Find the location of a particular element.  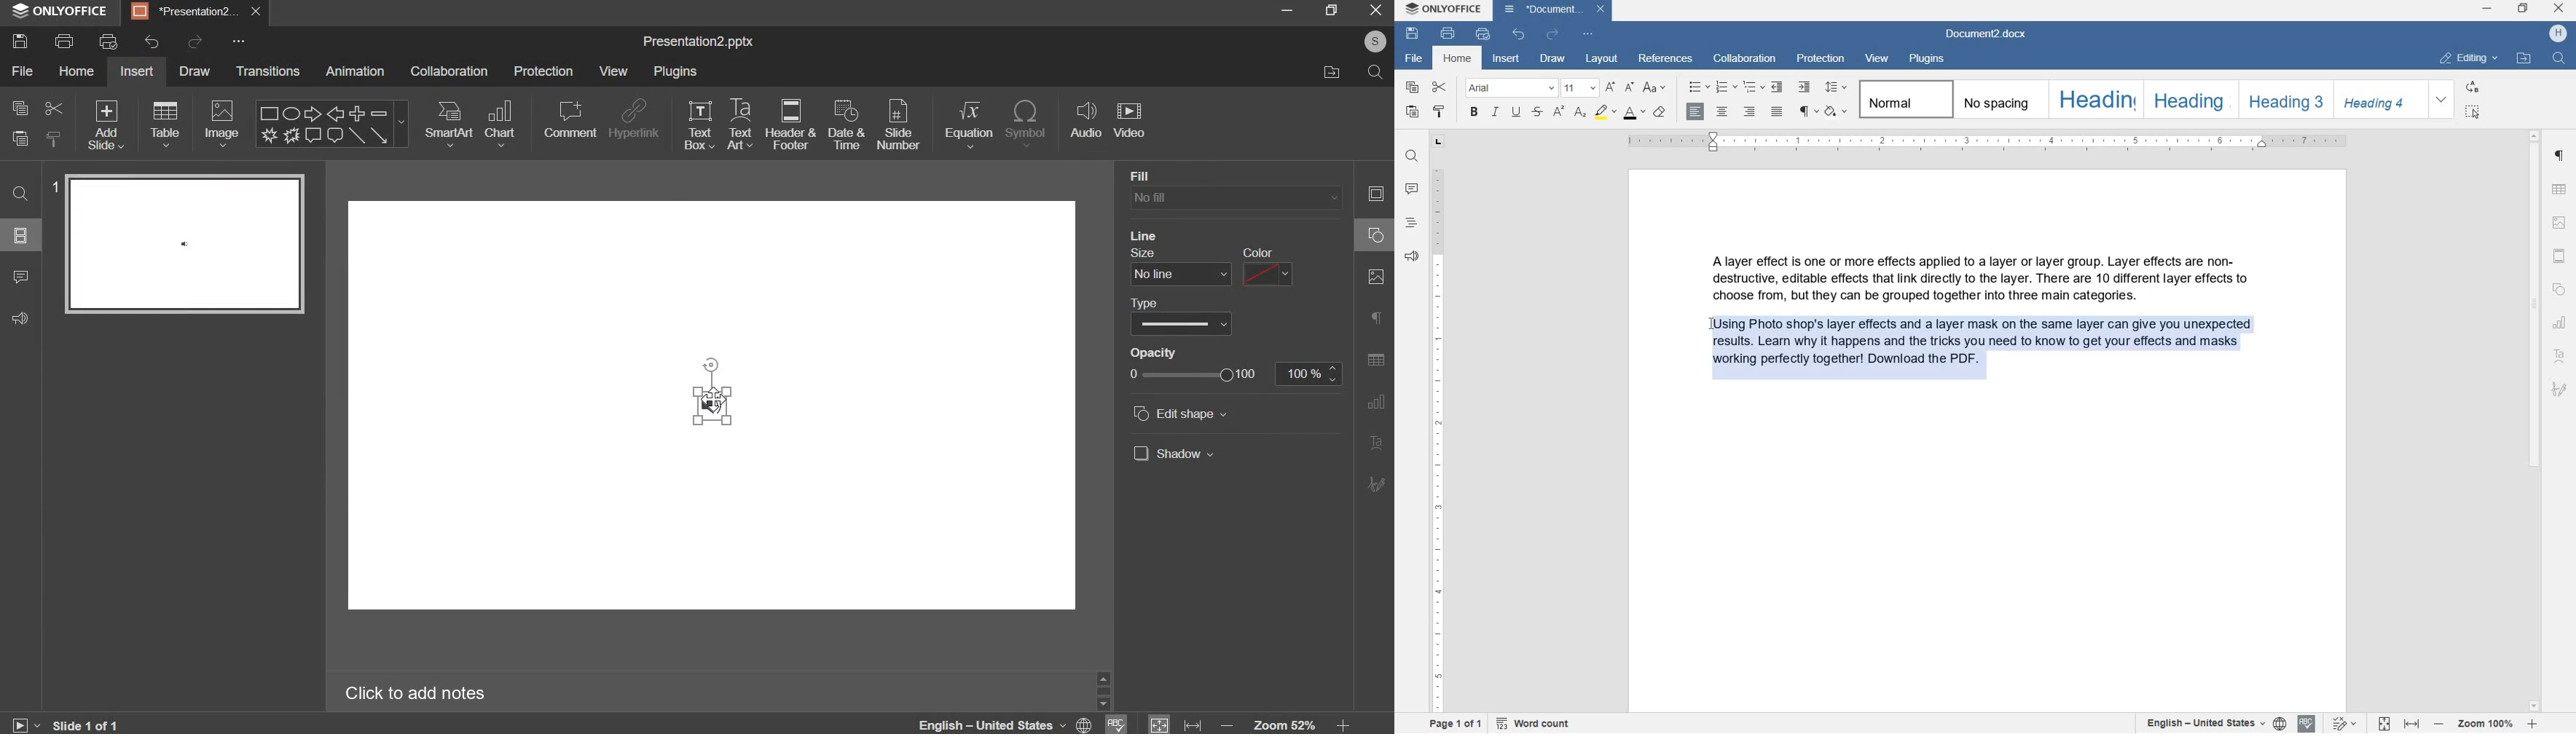

RULER is located at coordinates (1436, 439).